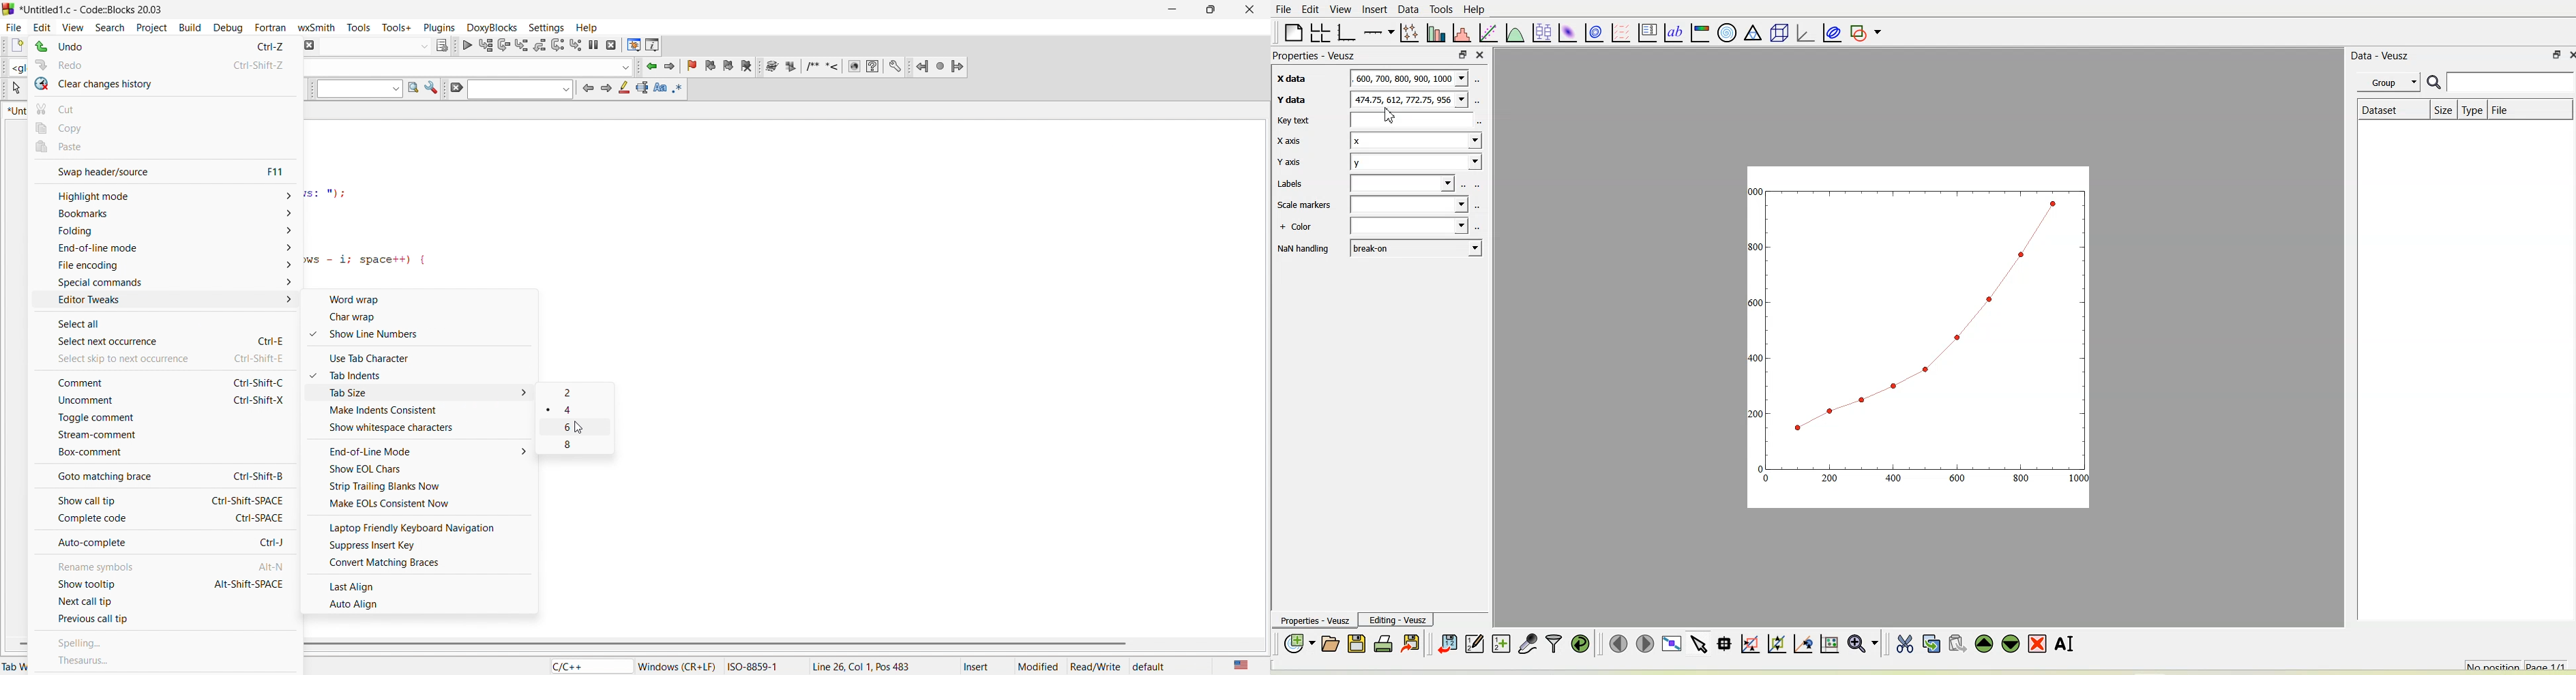 The image size is (2576, 700). Describe the element at coordinates (1098, 665) in the screenshot. I see `read/write` at that location.